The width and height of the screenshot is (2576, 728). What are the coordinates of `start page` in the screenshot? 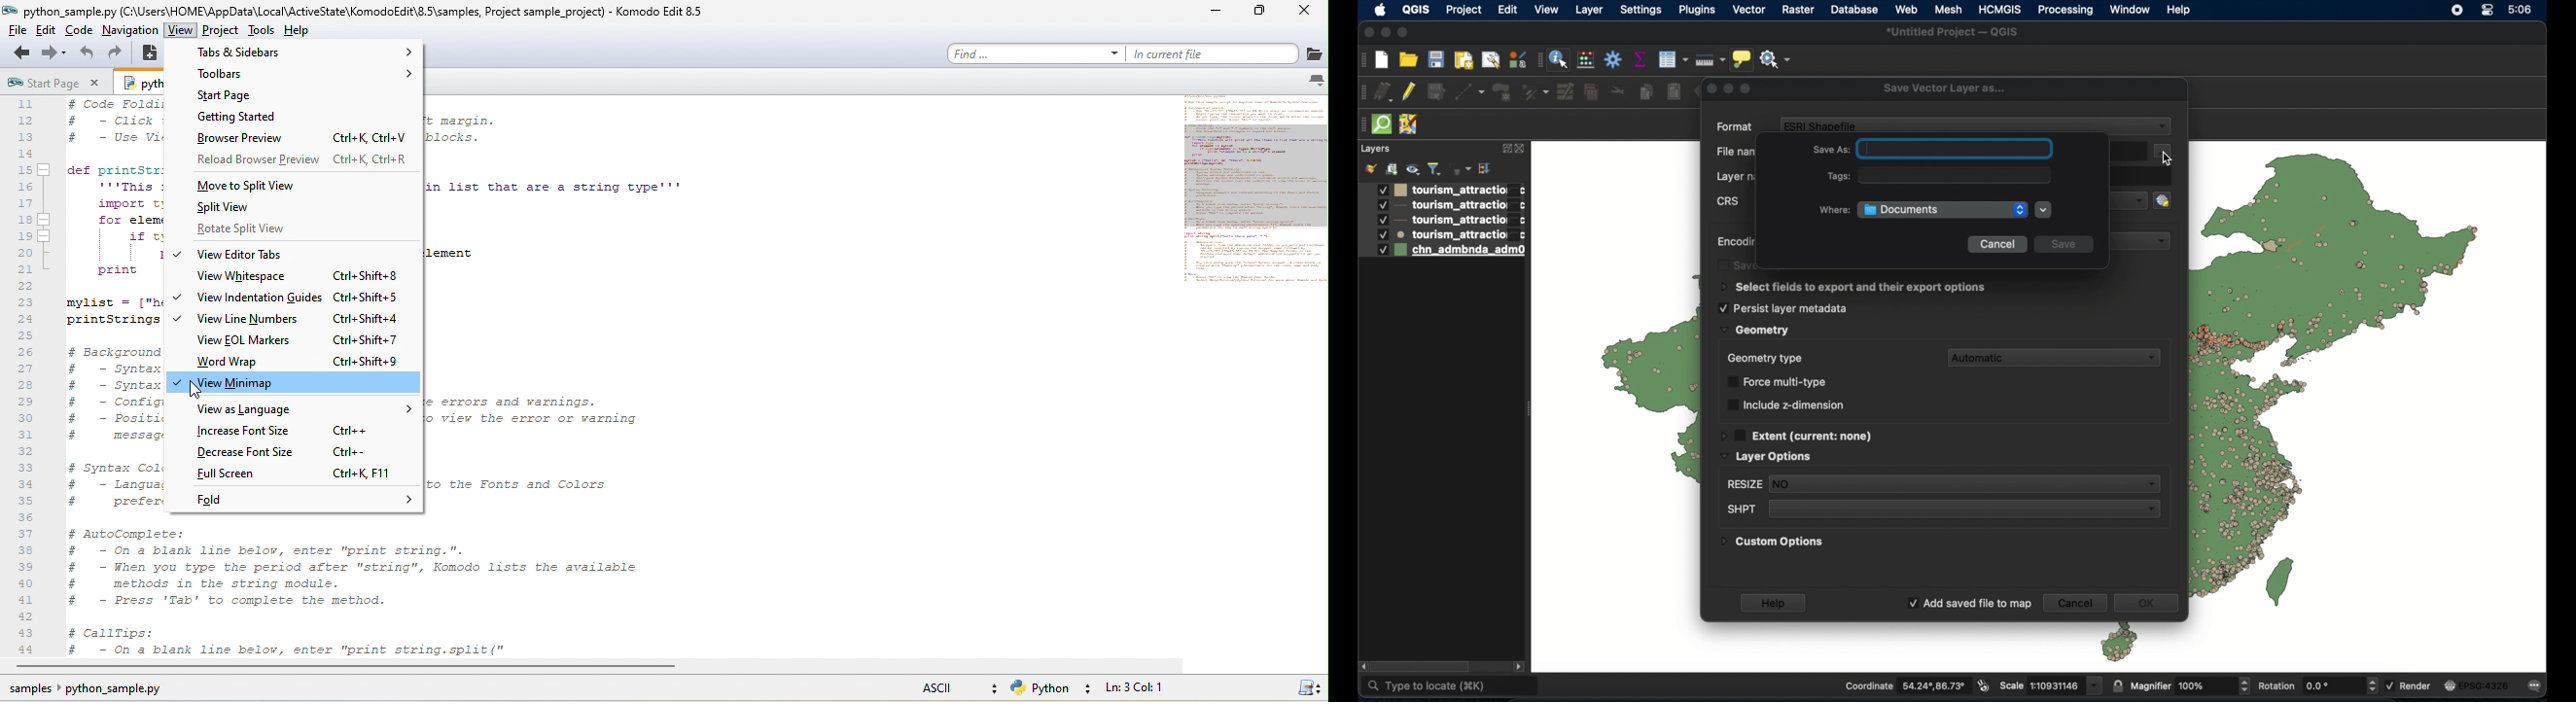 It's located at (236, 95).